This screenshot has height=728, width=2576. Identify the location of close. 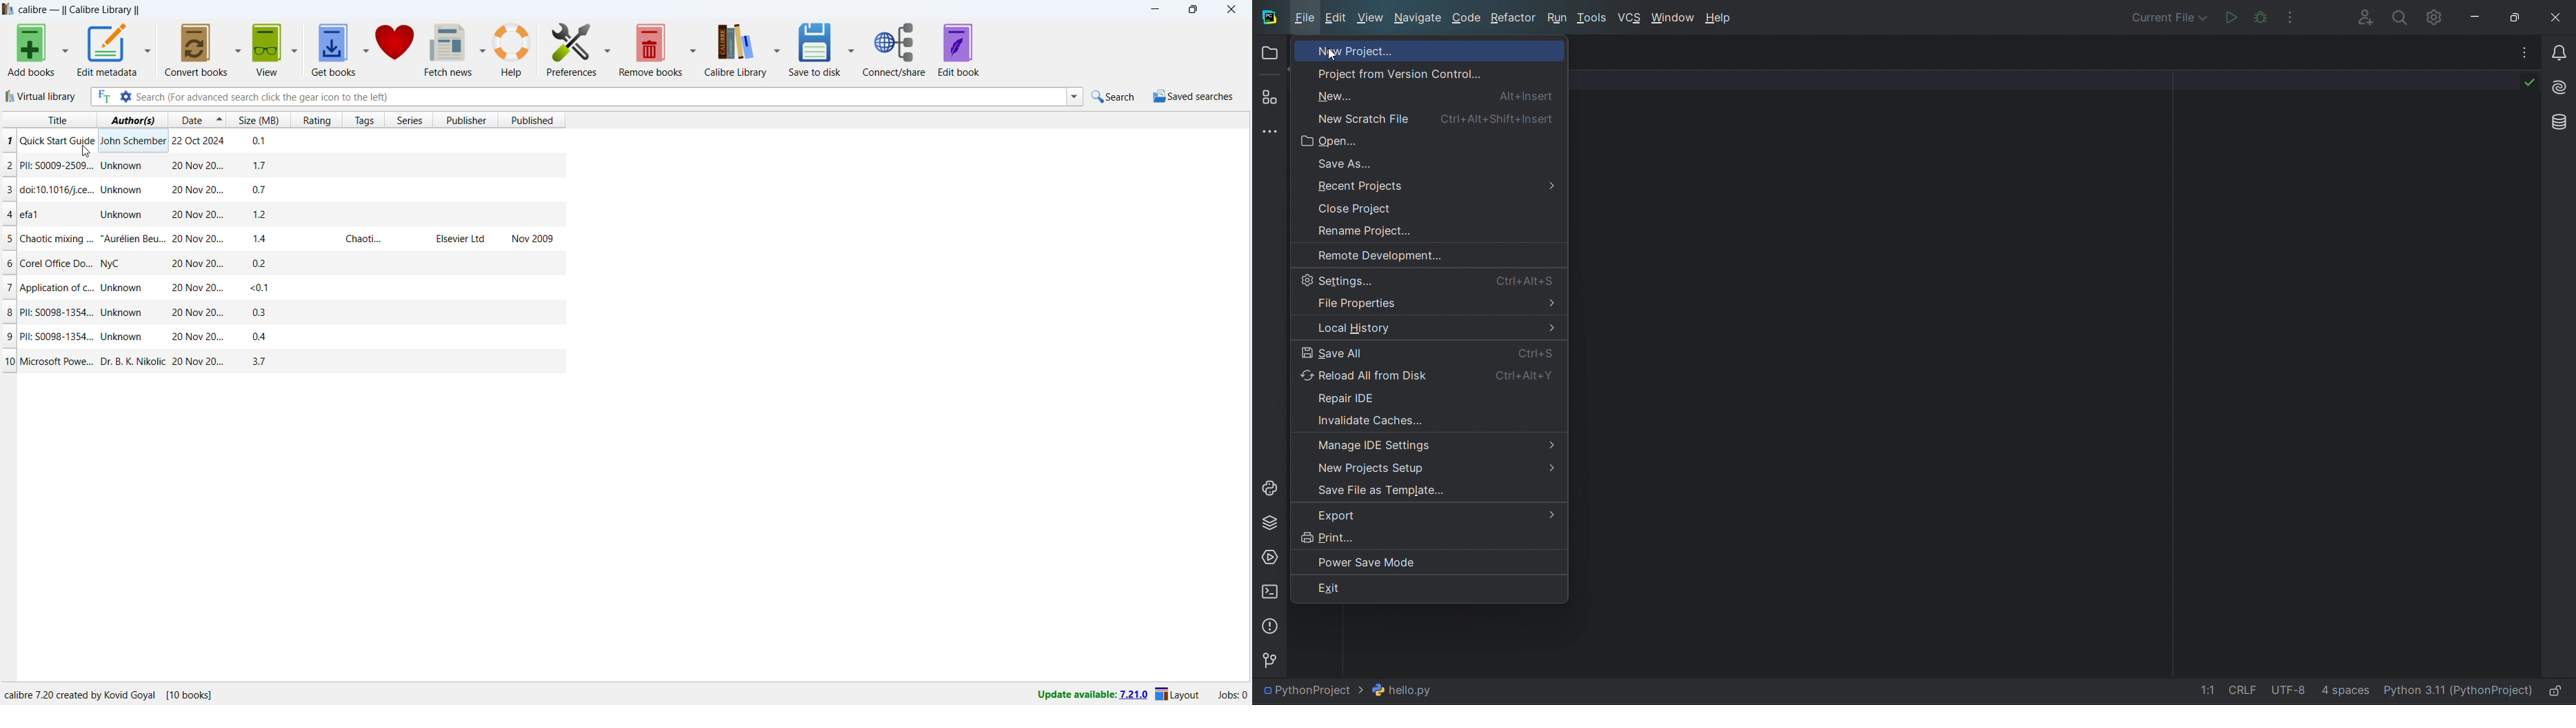
(1231, 10).